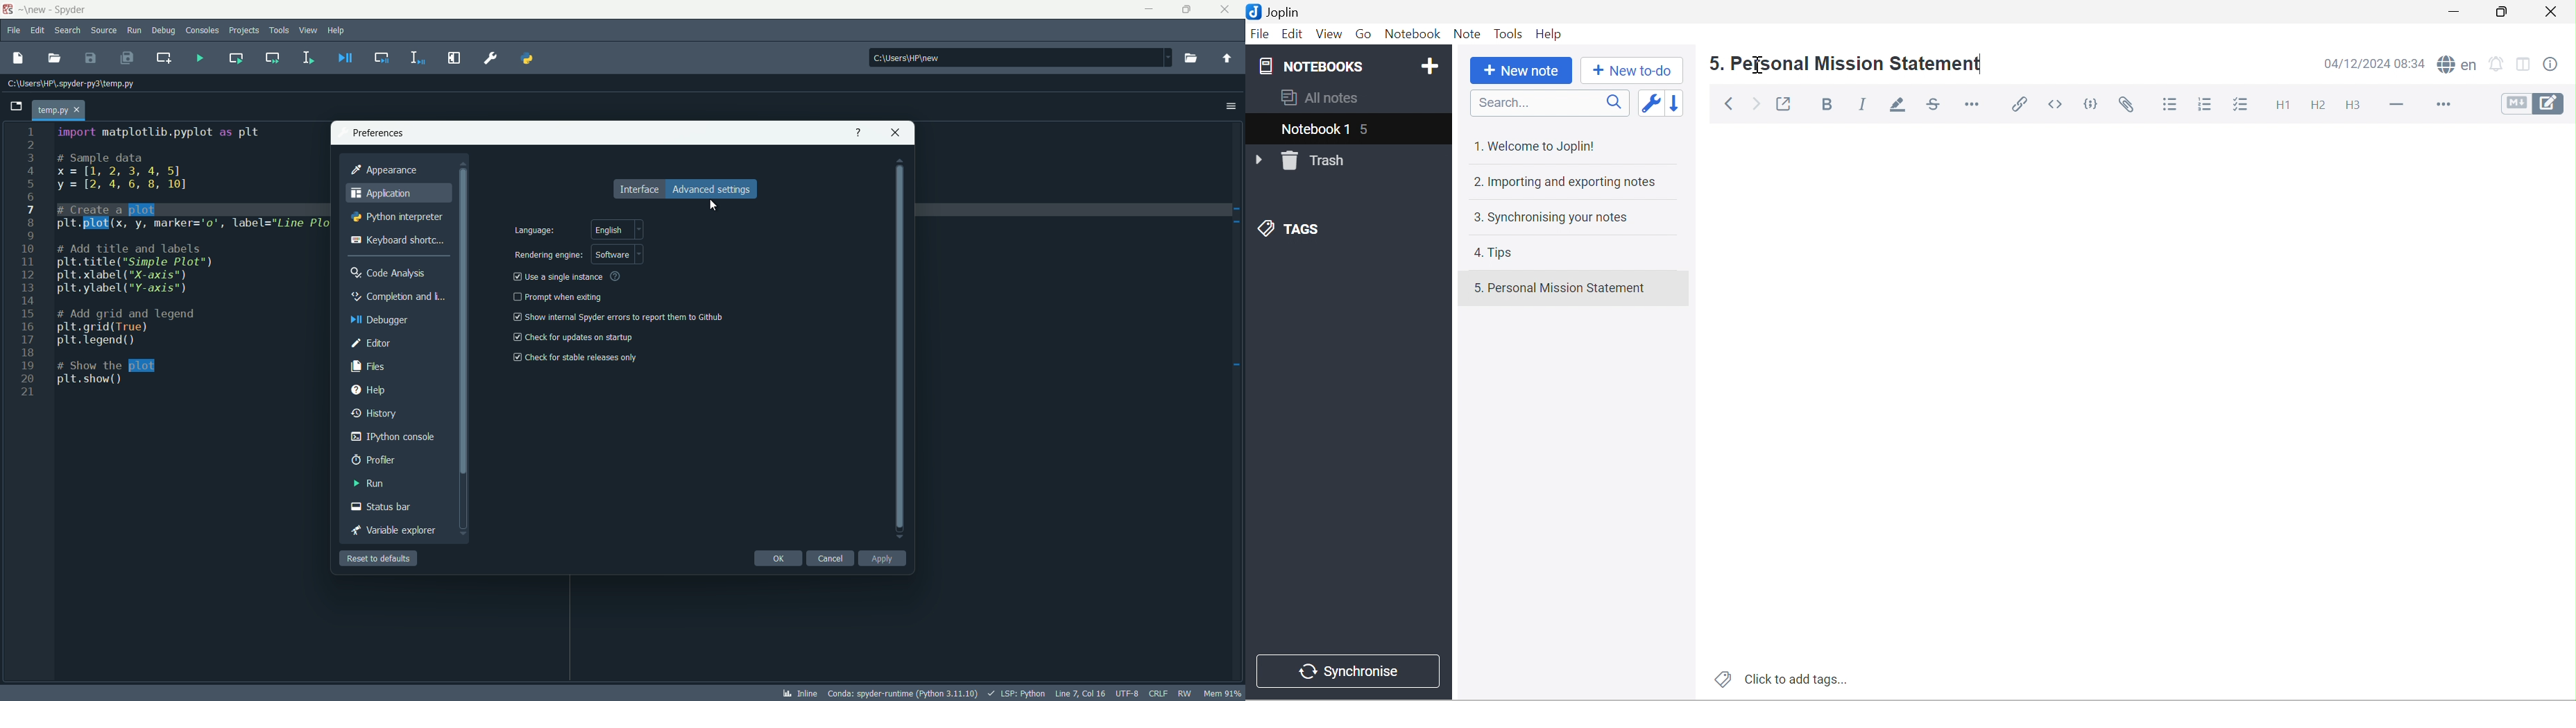 Image resolution: width=2576 pixels, height=728 pixels. I want to click on Restore Down, so click(2500, 12).